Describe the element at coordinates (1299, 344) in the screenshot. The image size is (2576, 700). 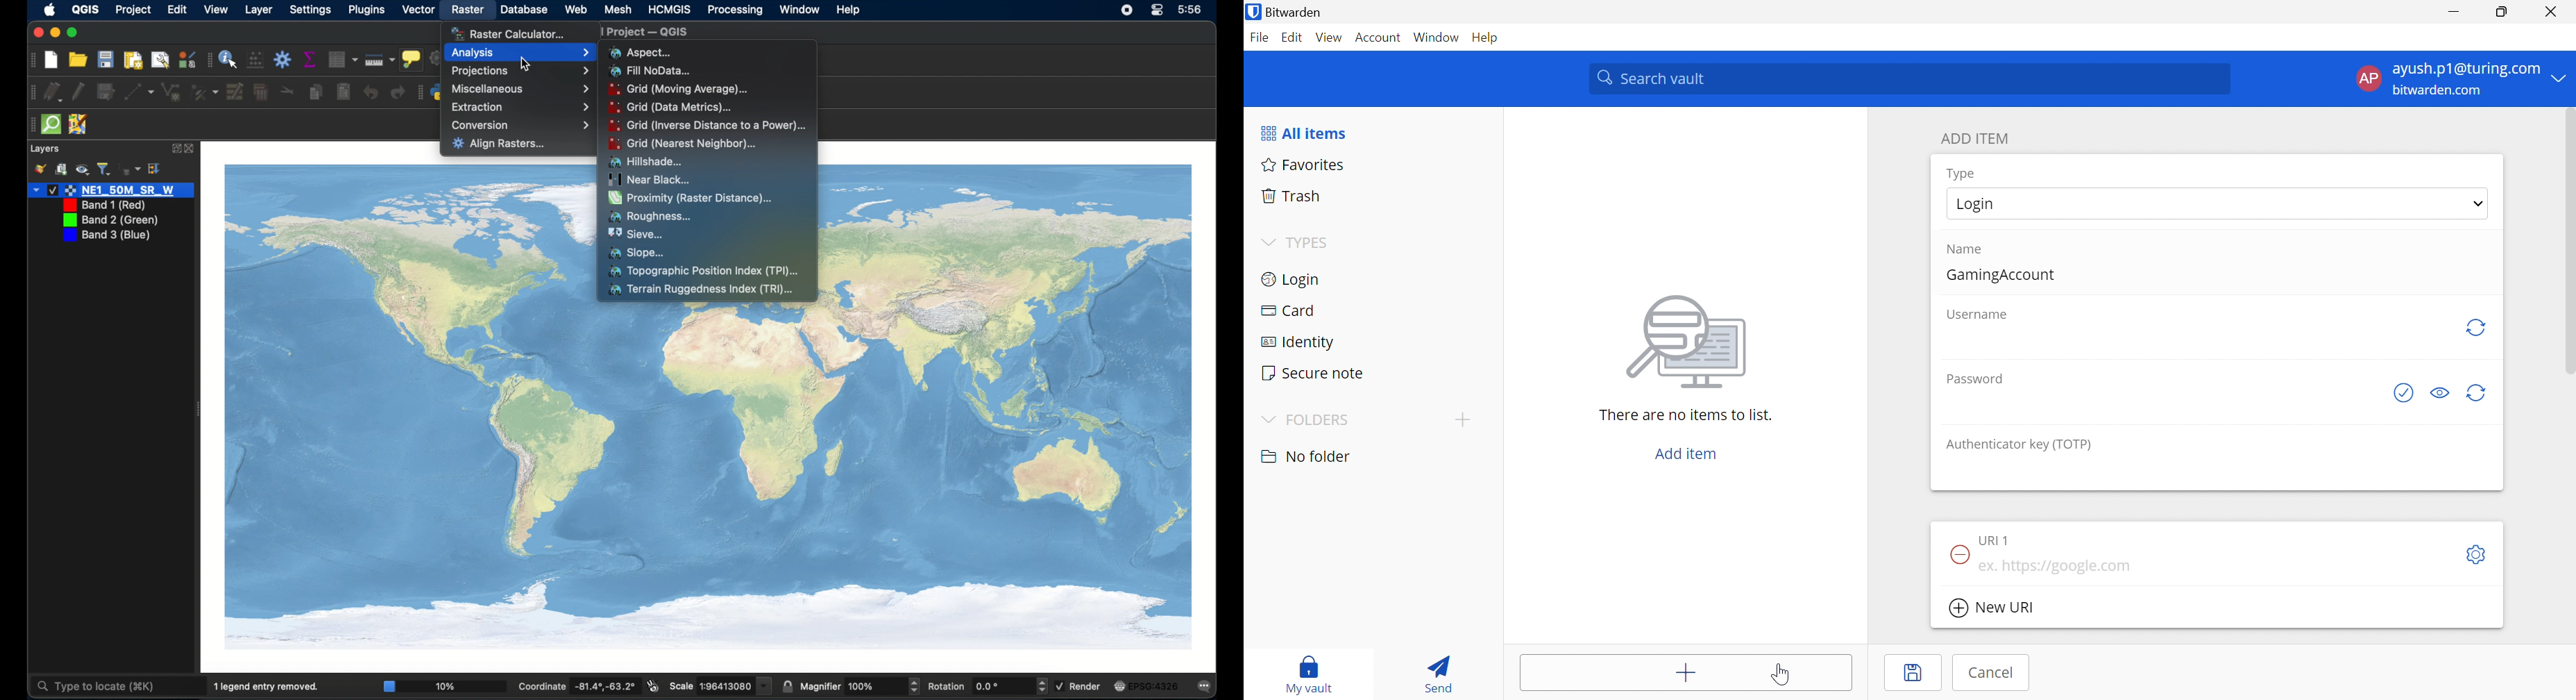
I see `Identity` at that location.